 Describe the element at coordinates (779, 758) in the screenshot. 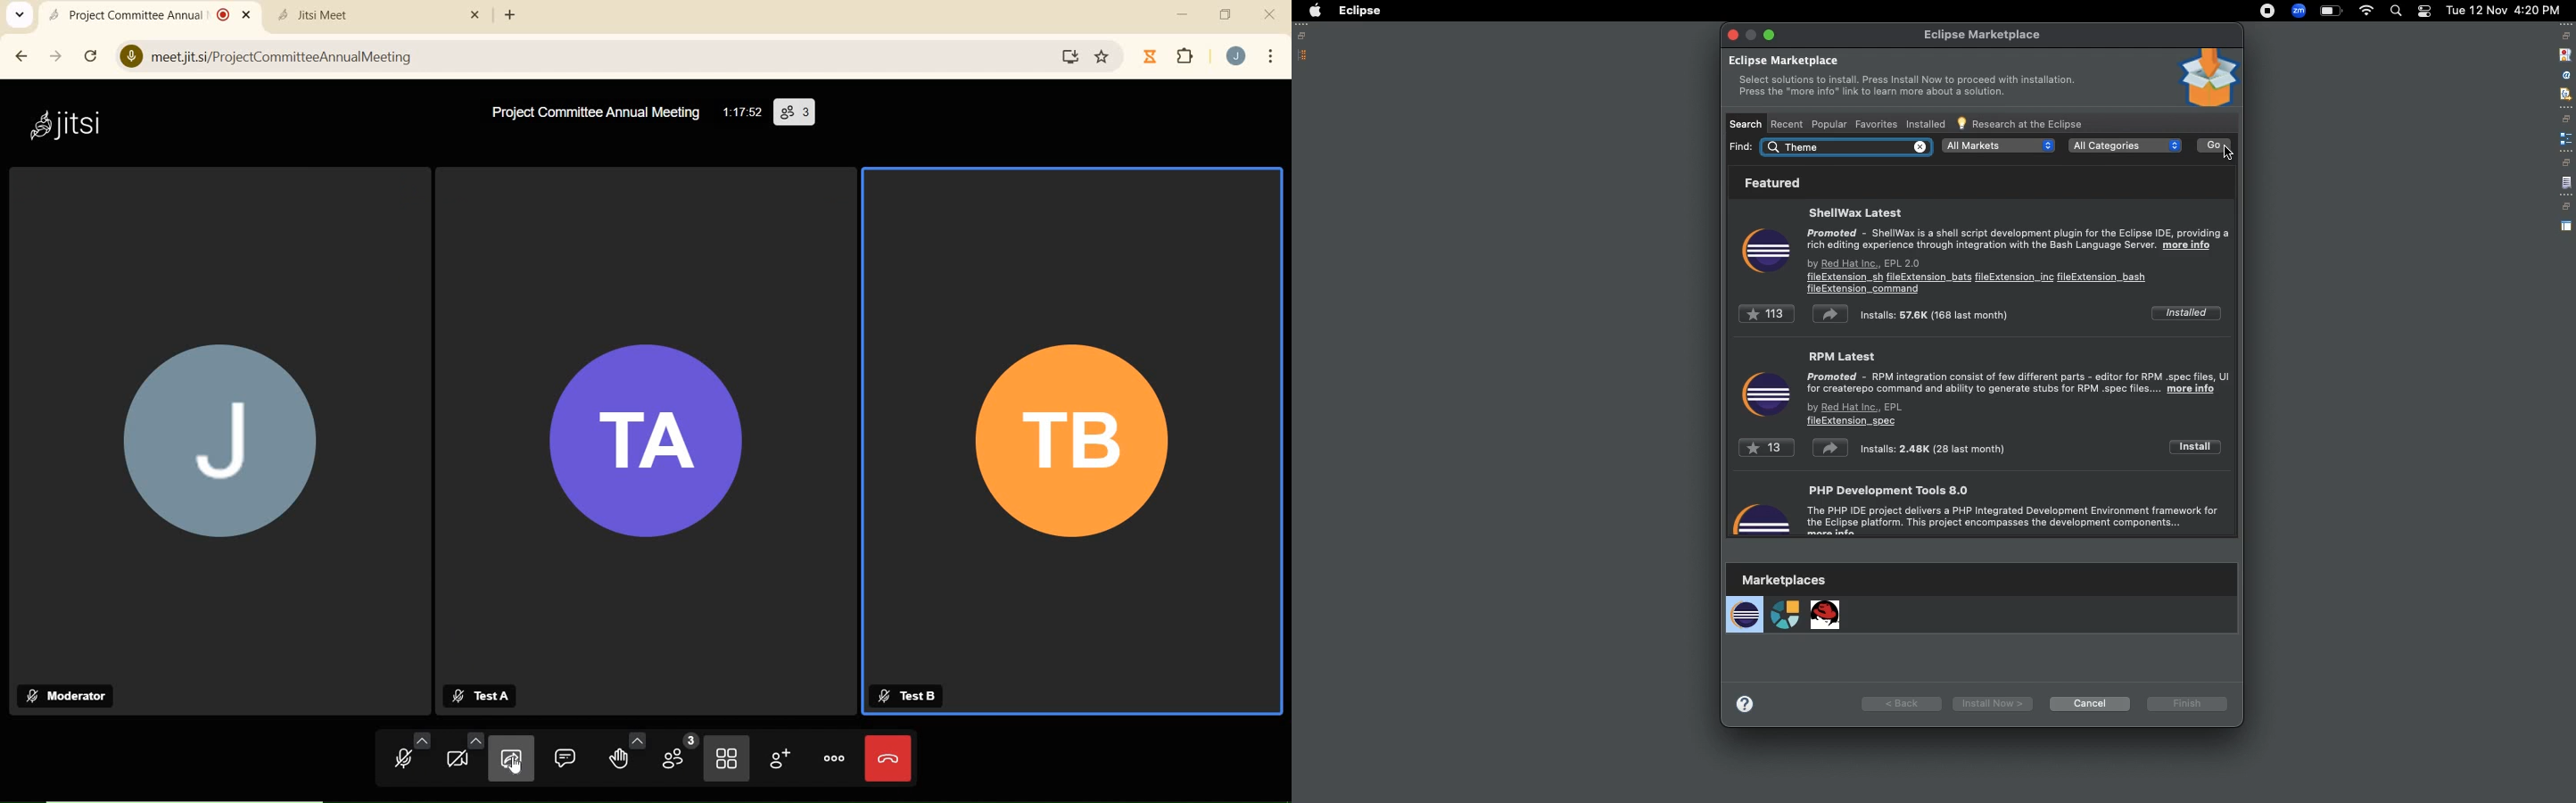

I see `invite people` at that location.